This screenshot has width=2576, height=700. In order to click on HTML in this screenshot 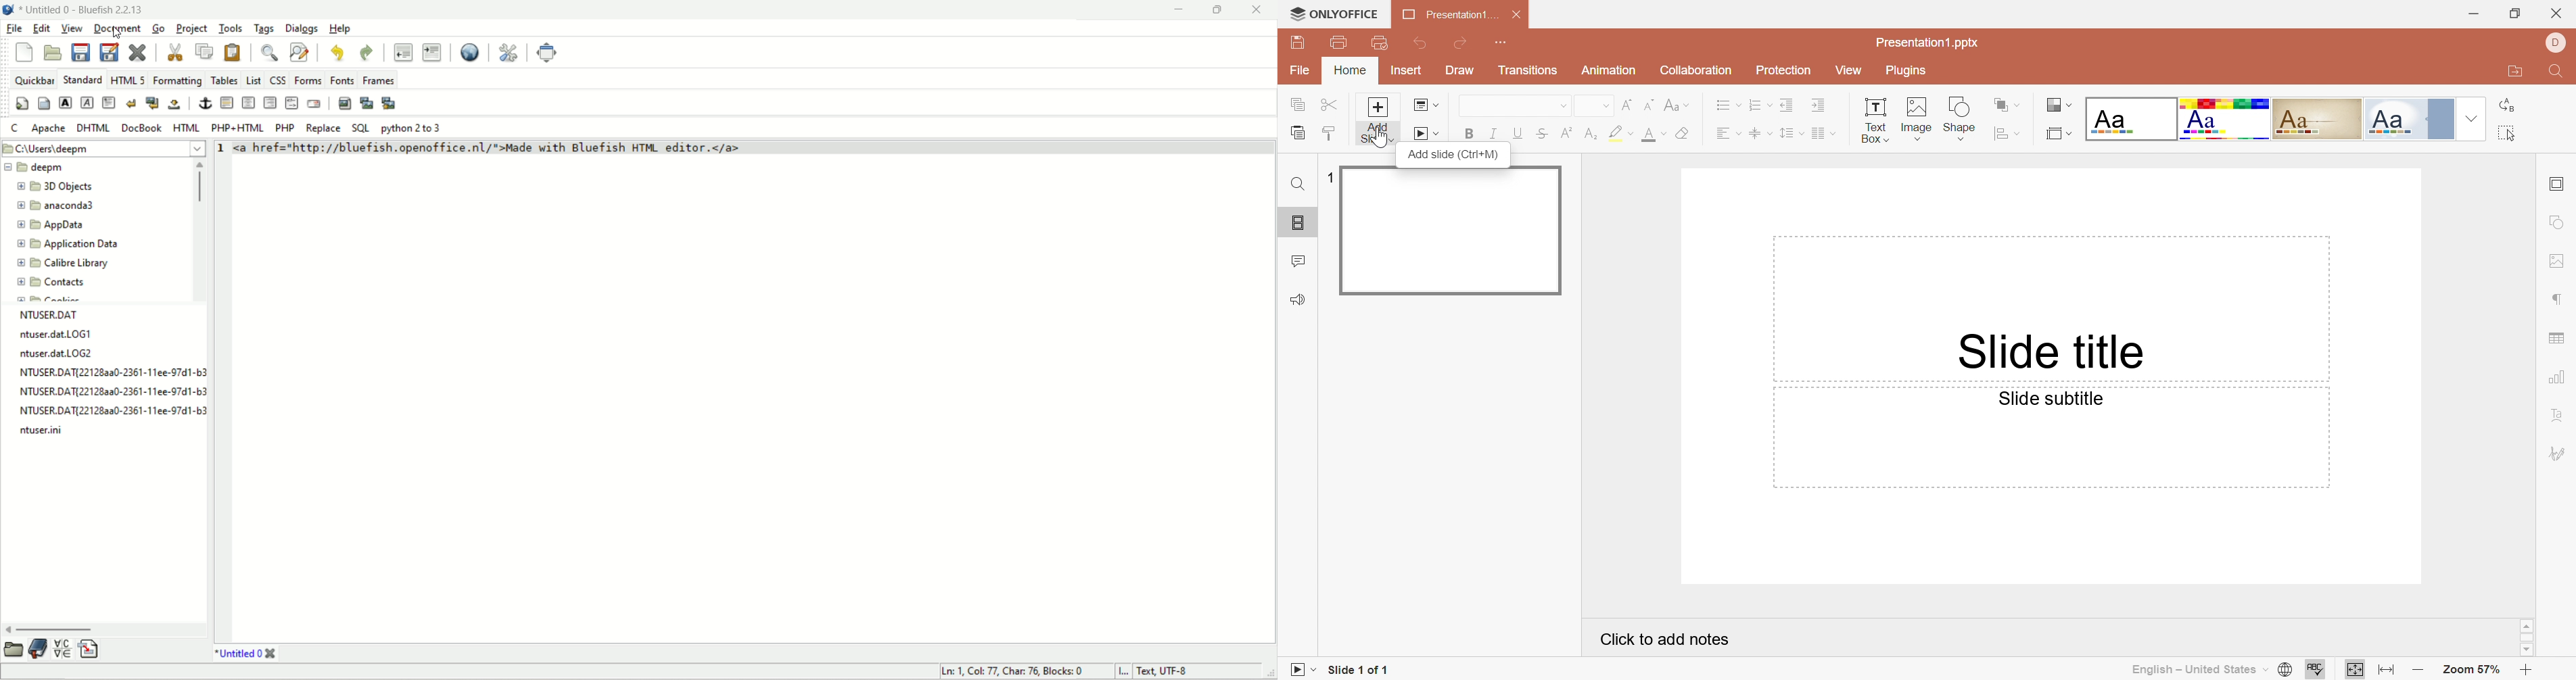, I will do `click(188, 128)`.